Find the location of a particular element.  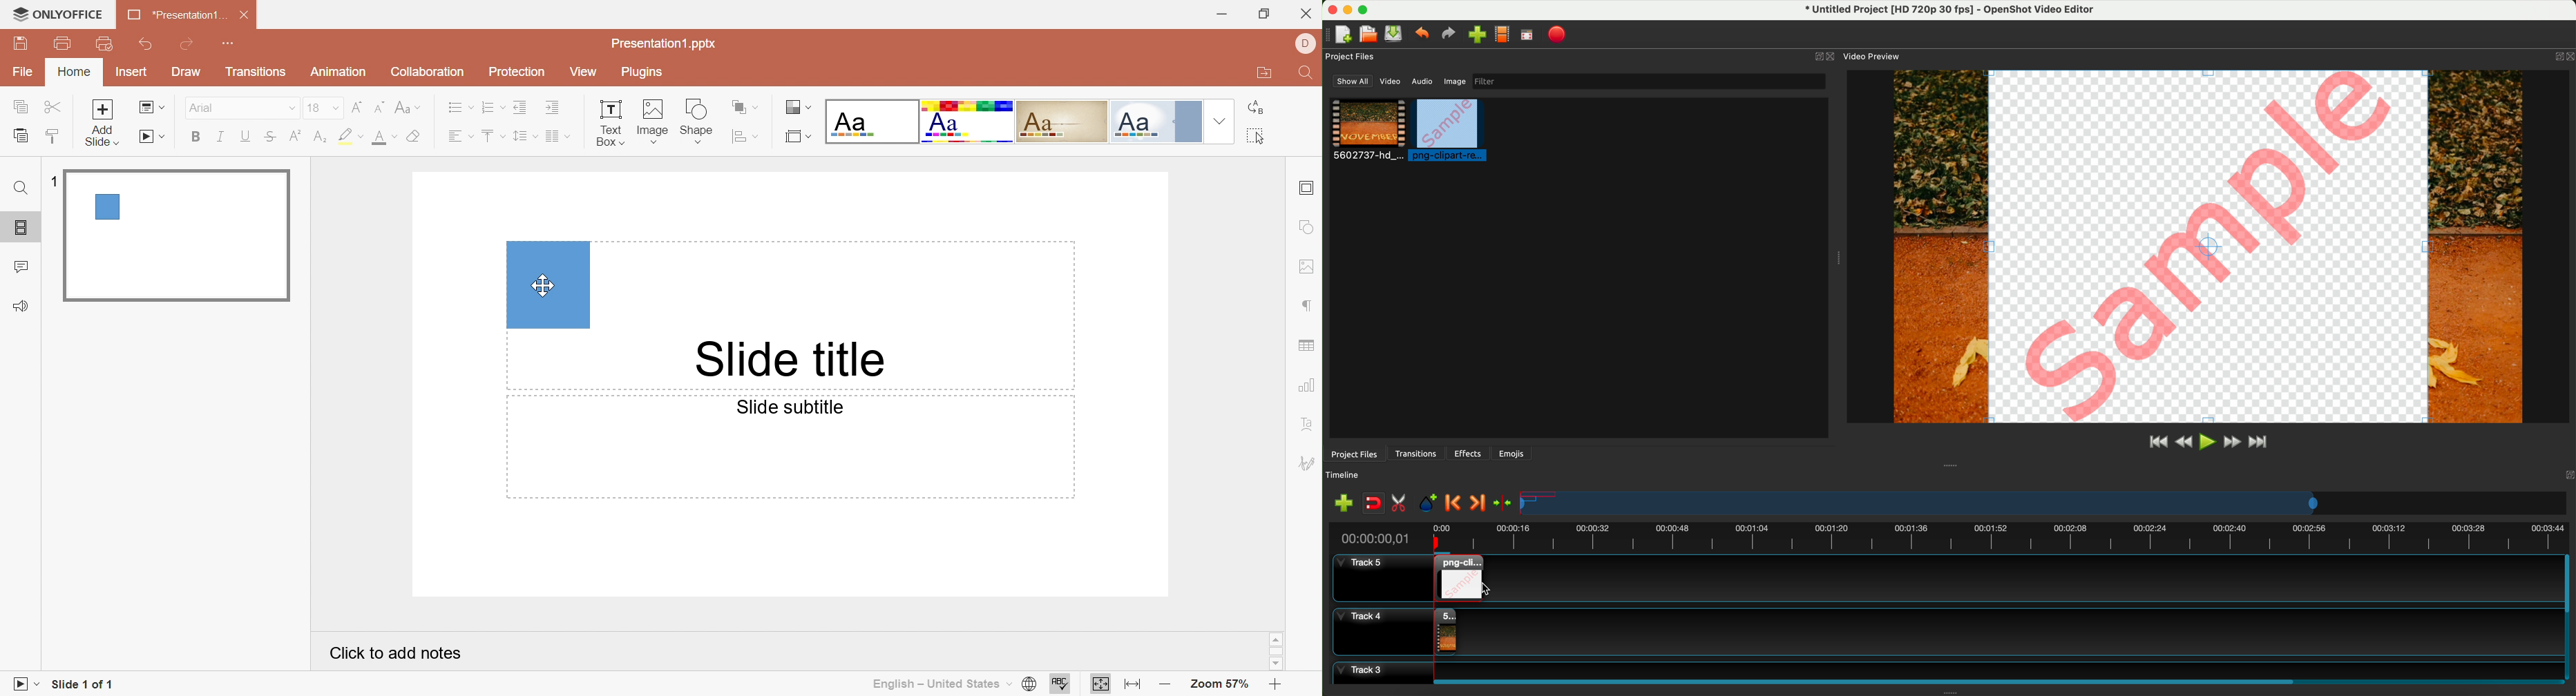

Change color theme is located at coordinates (796, 108).